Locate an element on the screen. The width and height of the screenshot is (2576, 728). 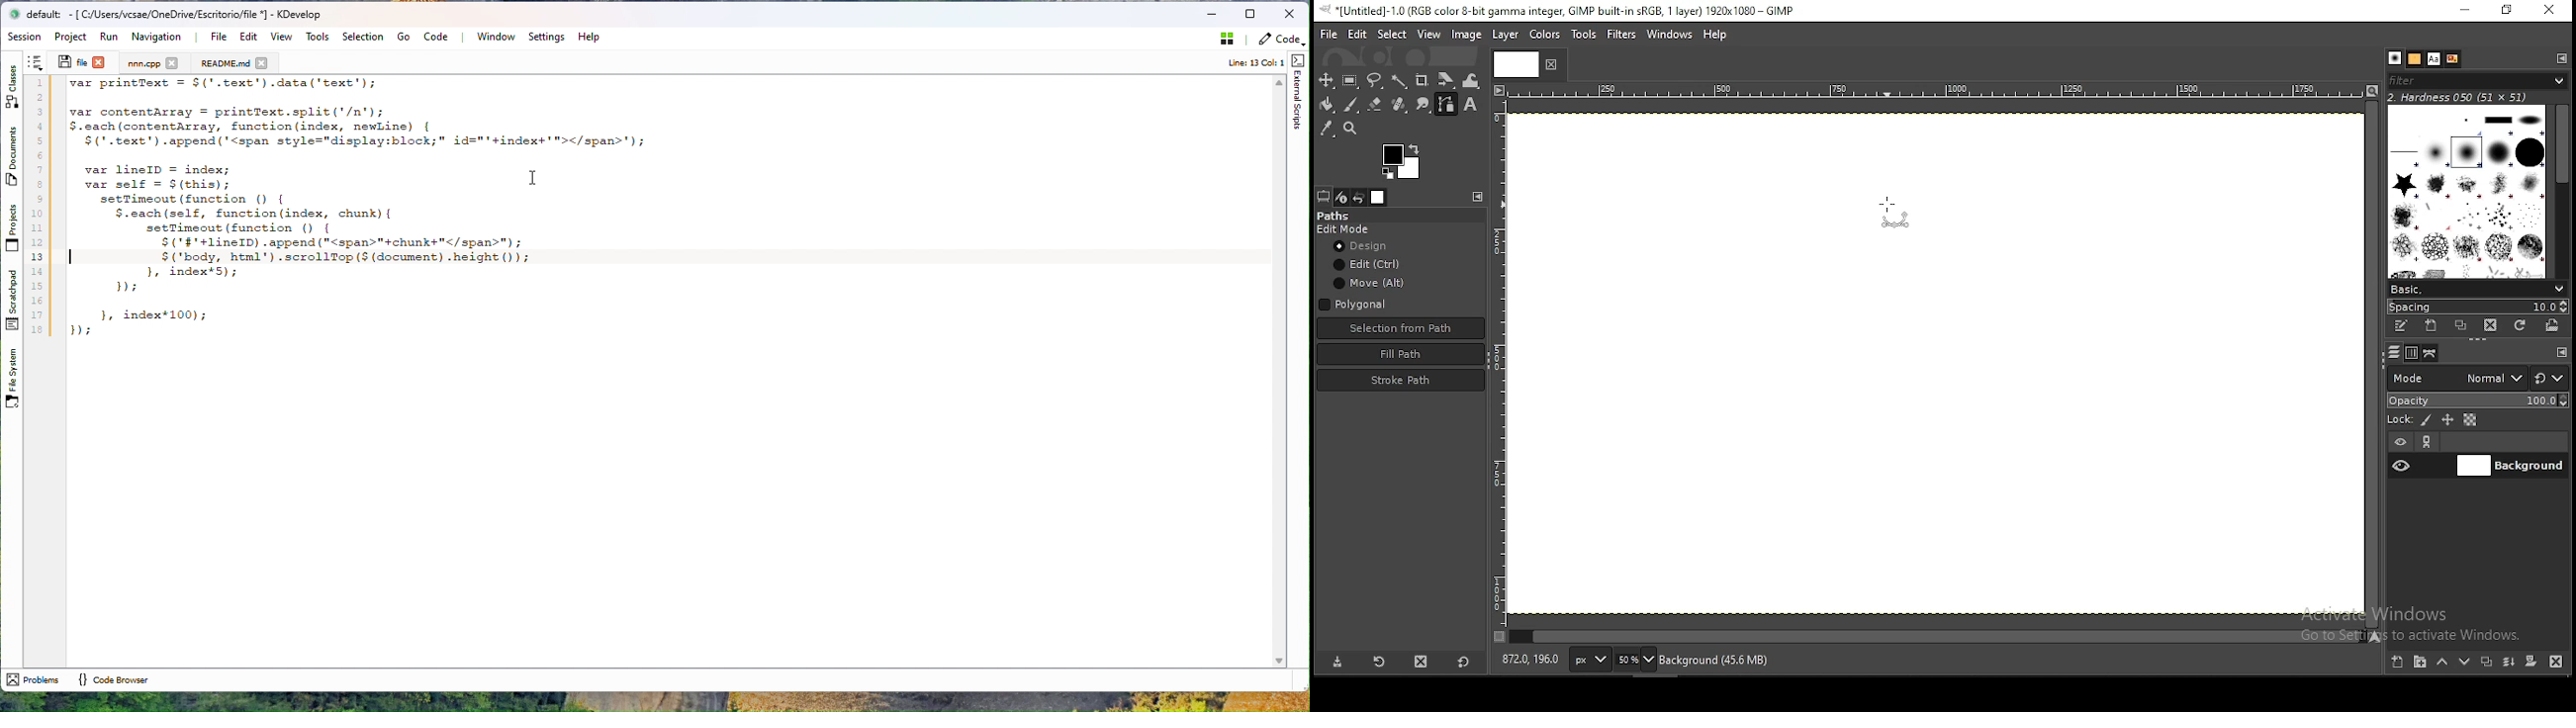
select is located at coordinates (1391, 35).